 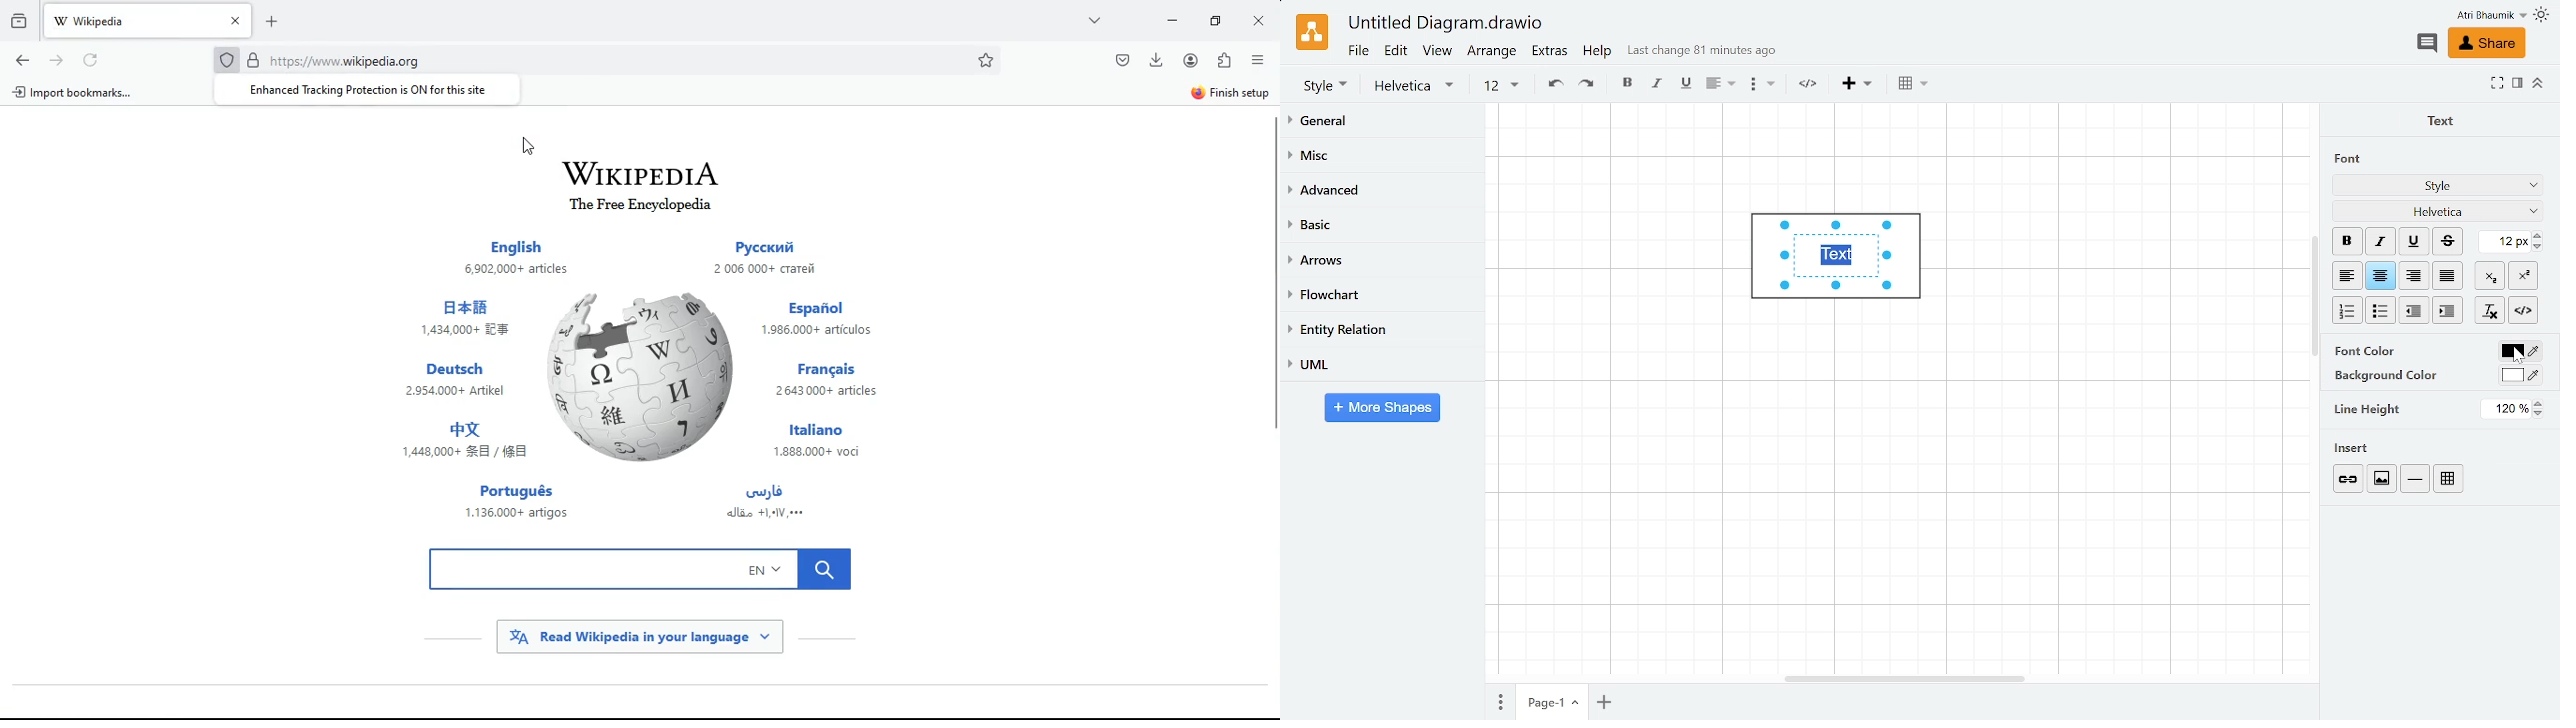 What do you see at coordinates (518, 501) in the screenshot?
I see `português` at bounding box center [518, 501].